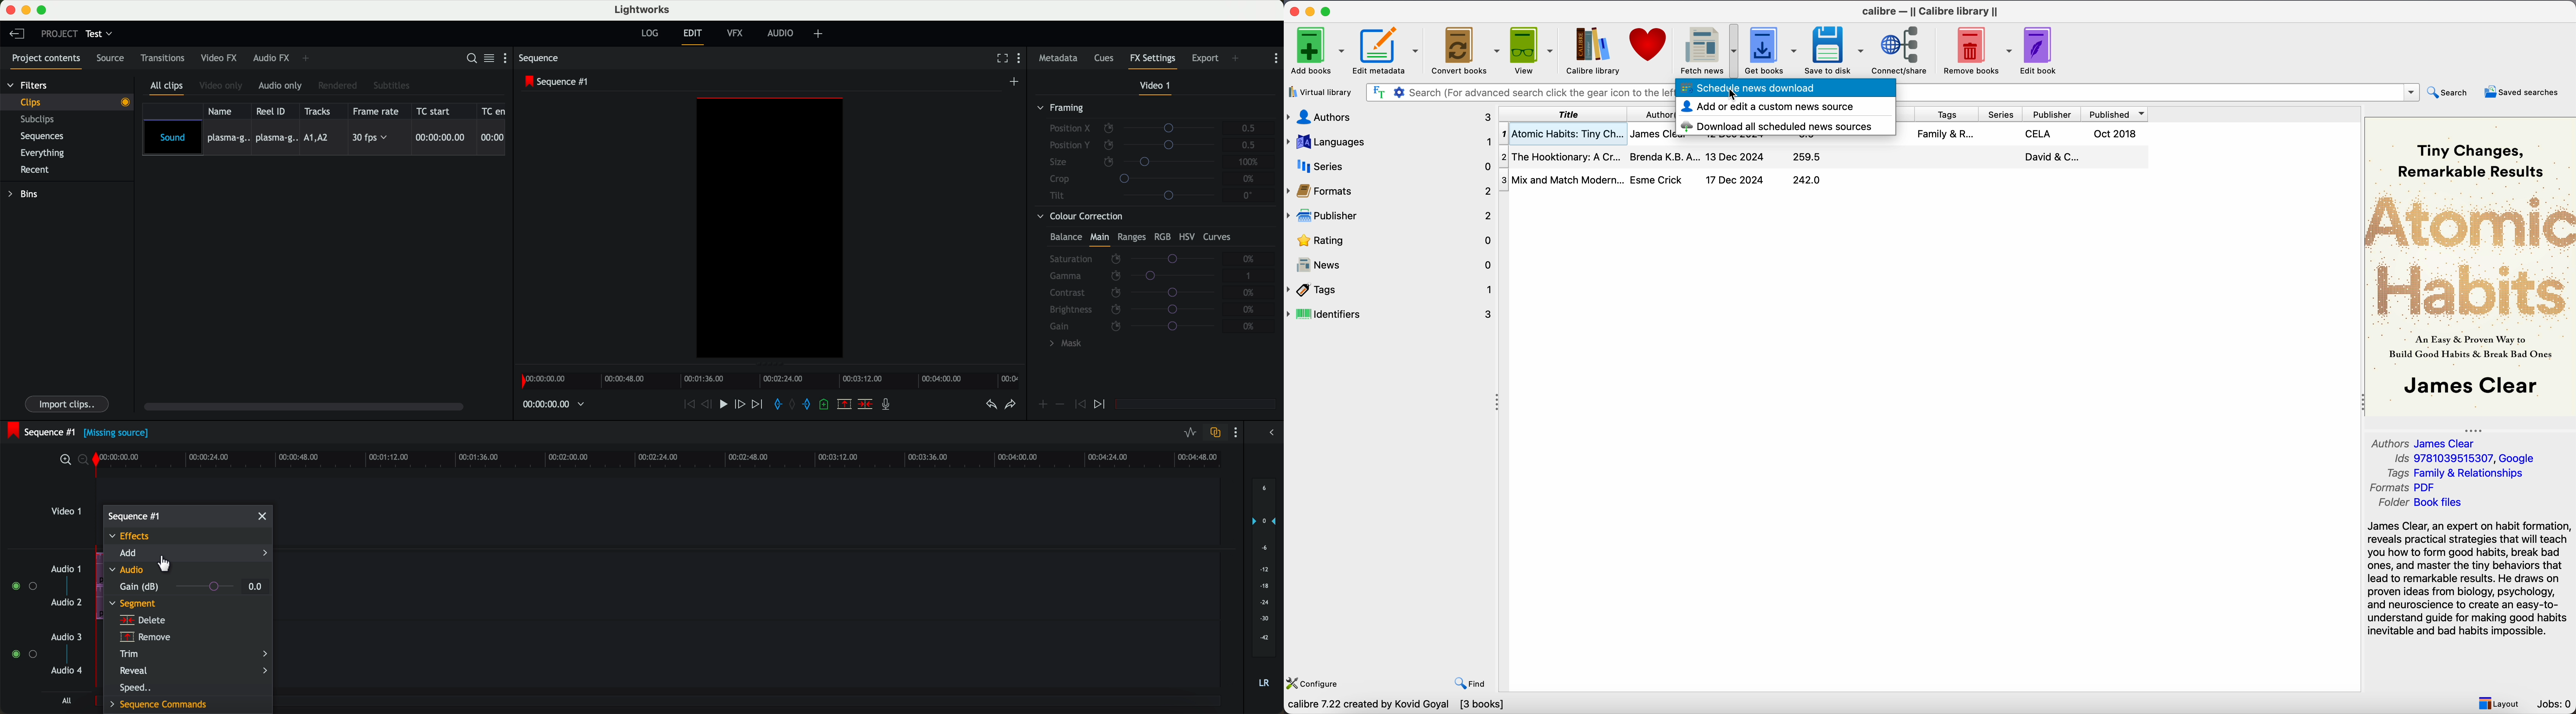 This screenshot has height=728, width=2576. I want to click on project, so click(57, 33).